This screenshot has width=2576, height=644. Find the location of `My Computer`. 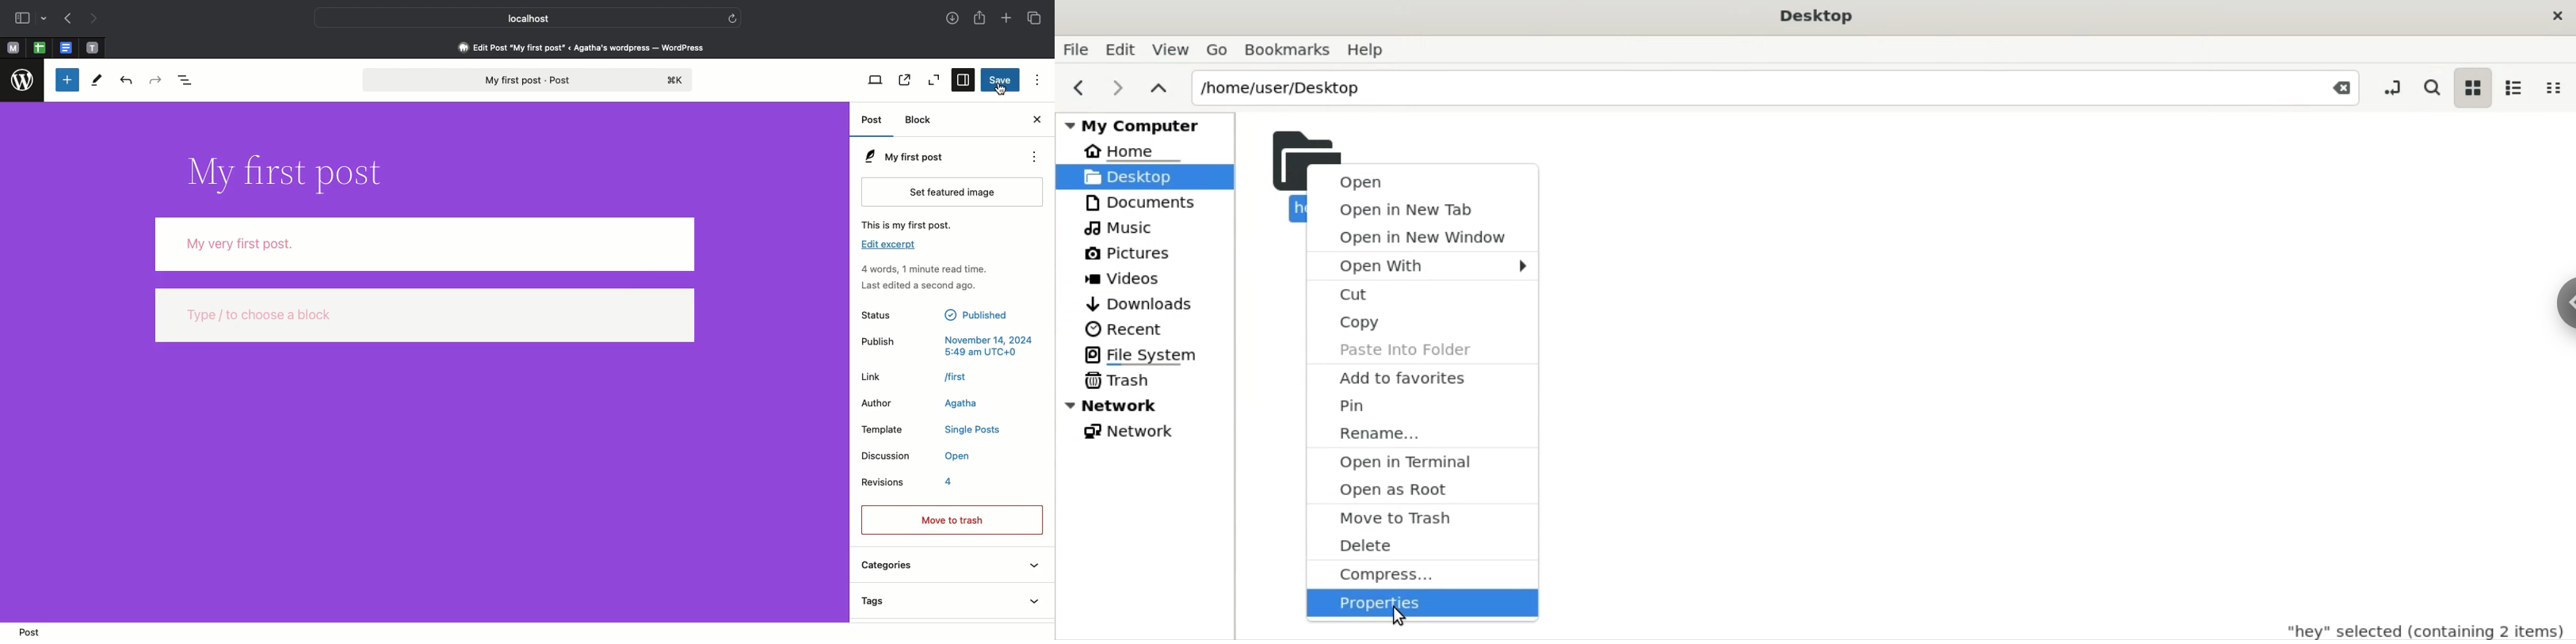

My Computer is located at coordinates (1143, 123).